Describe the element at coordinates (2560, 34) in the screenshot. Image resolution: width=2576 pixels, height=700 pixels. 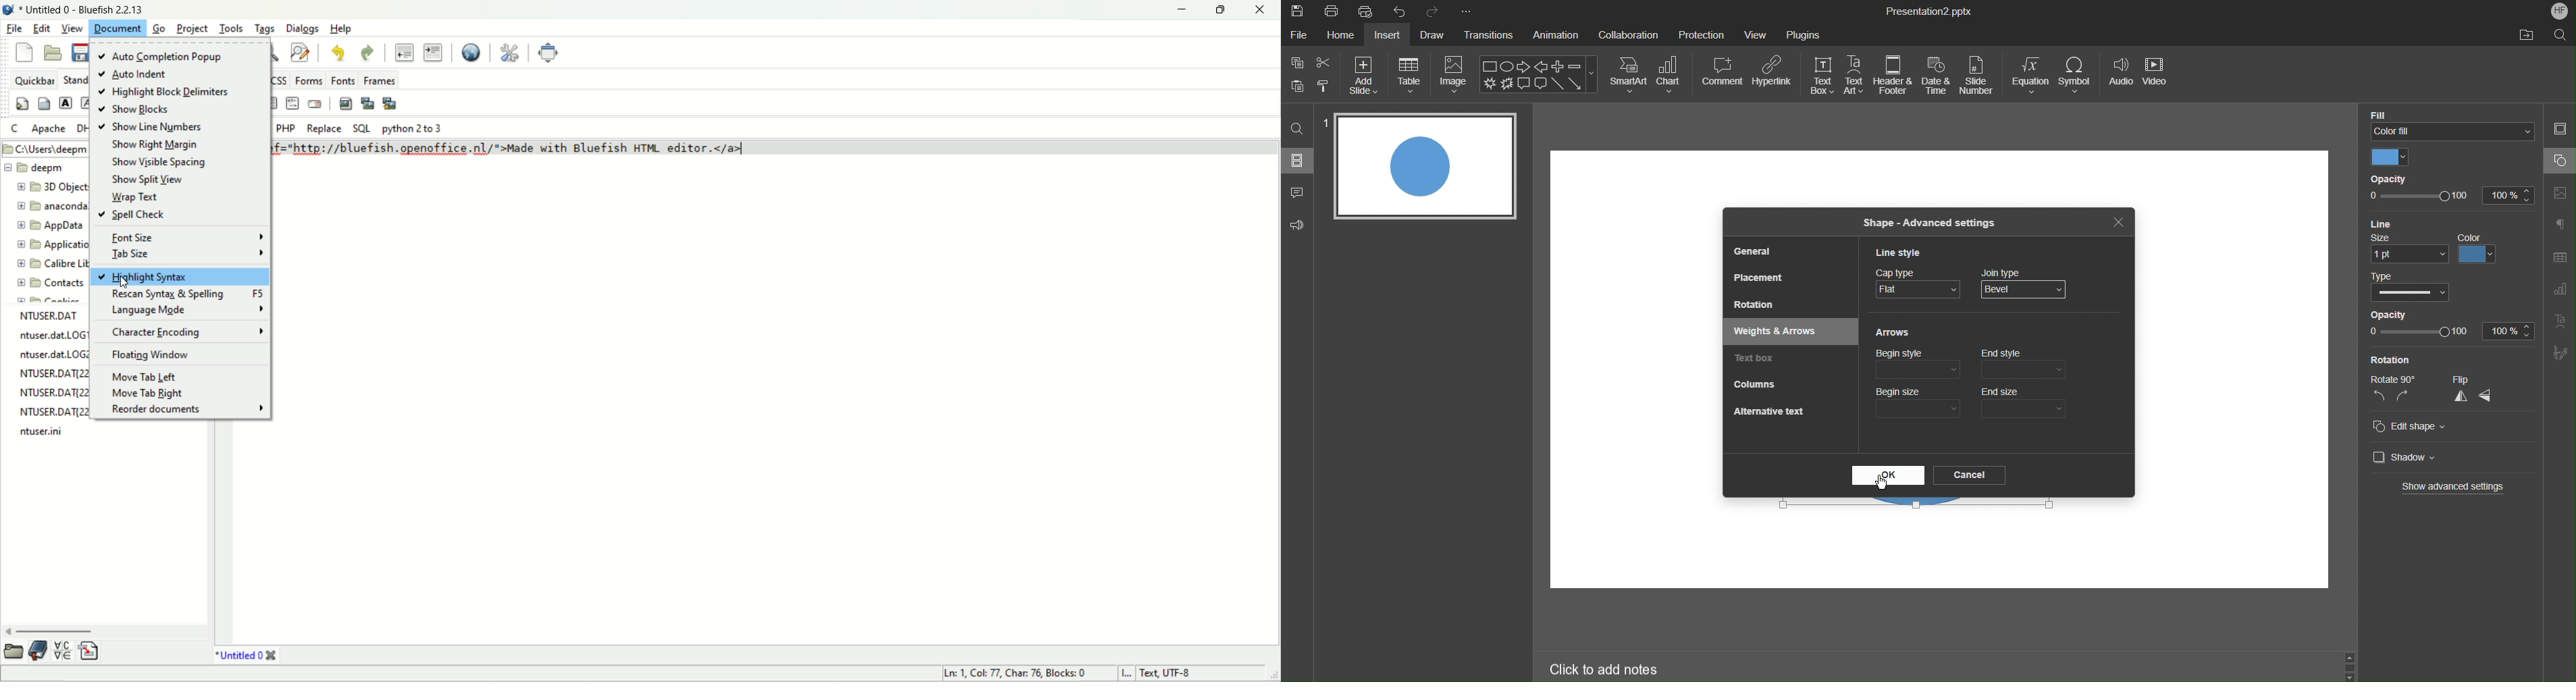
I see `Search` at that location.